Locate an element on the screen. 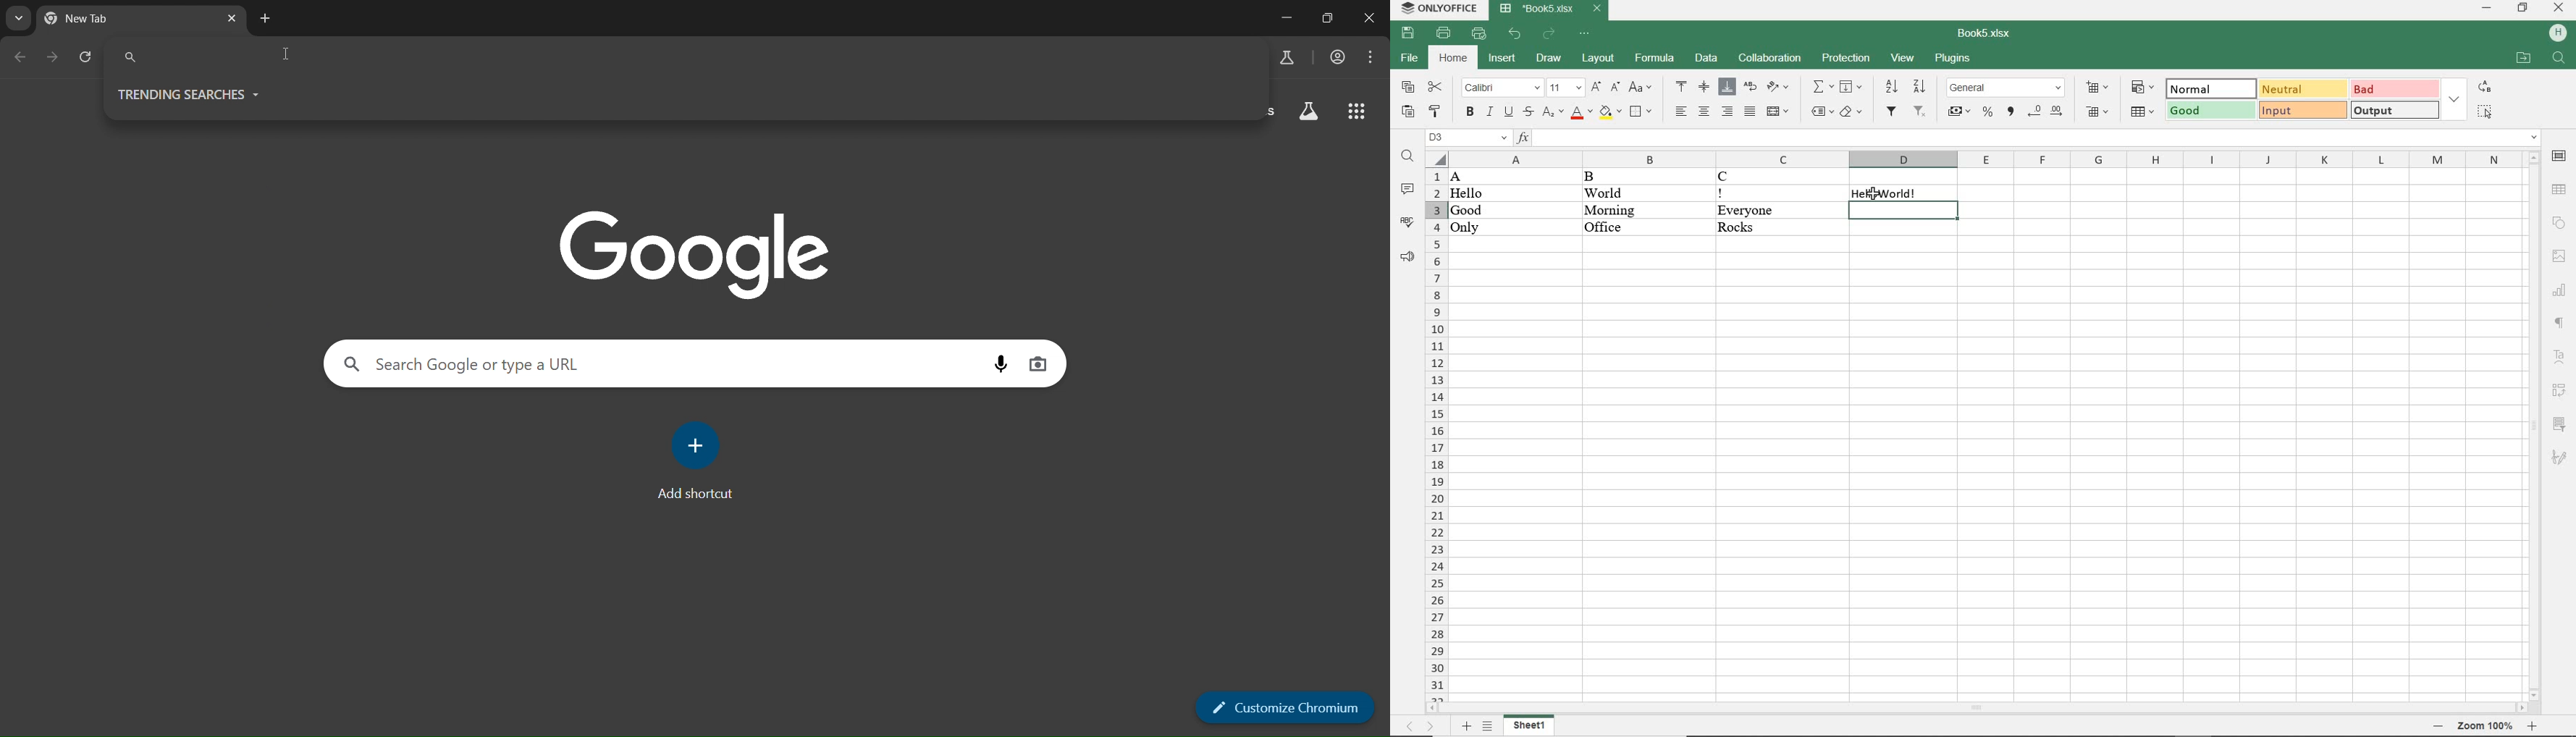 Image resolution: width=2576 pixels, height=756 pixels. reload page is located at coordinates (84, 57).